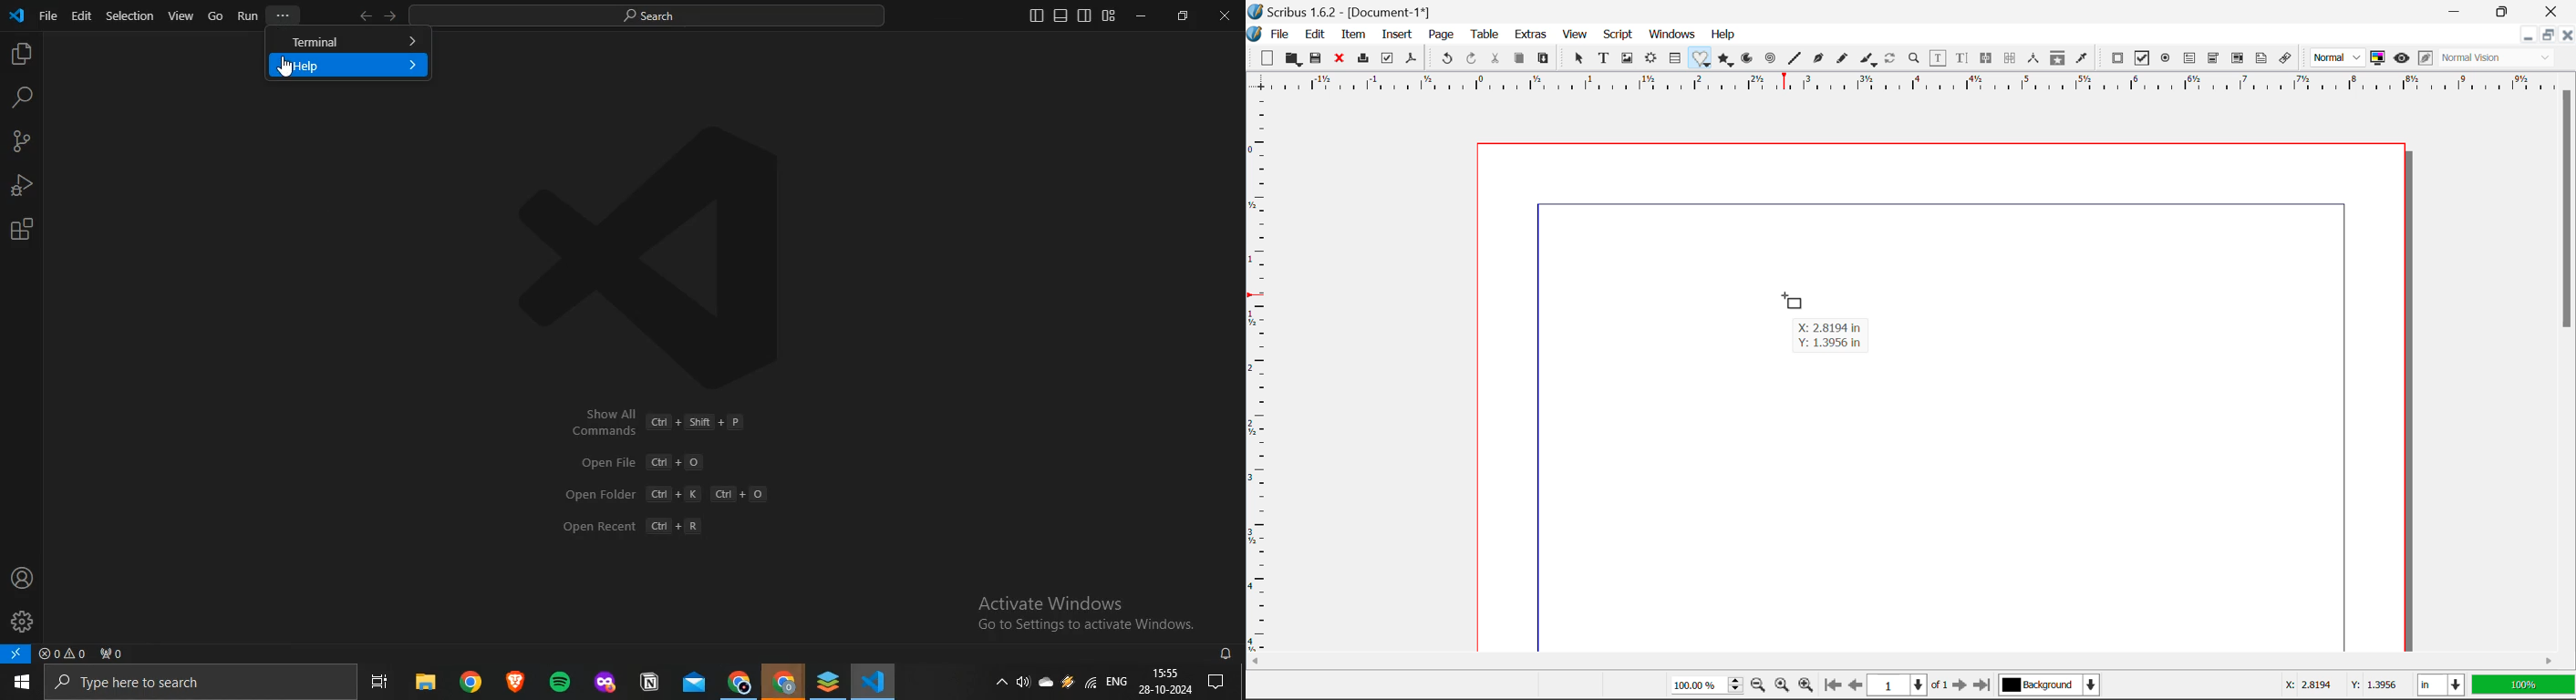  What do you see at coordinates (282, 14) in the screenshot?
I see `...` at bounding box center [282, 14].